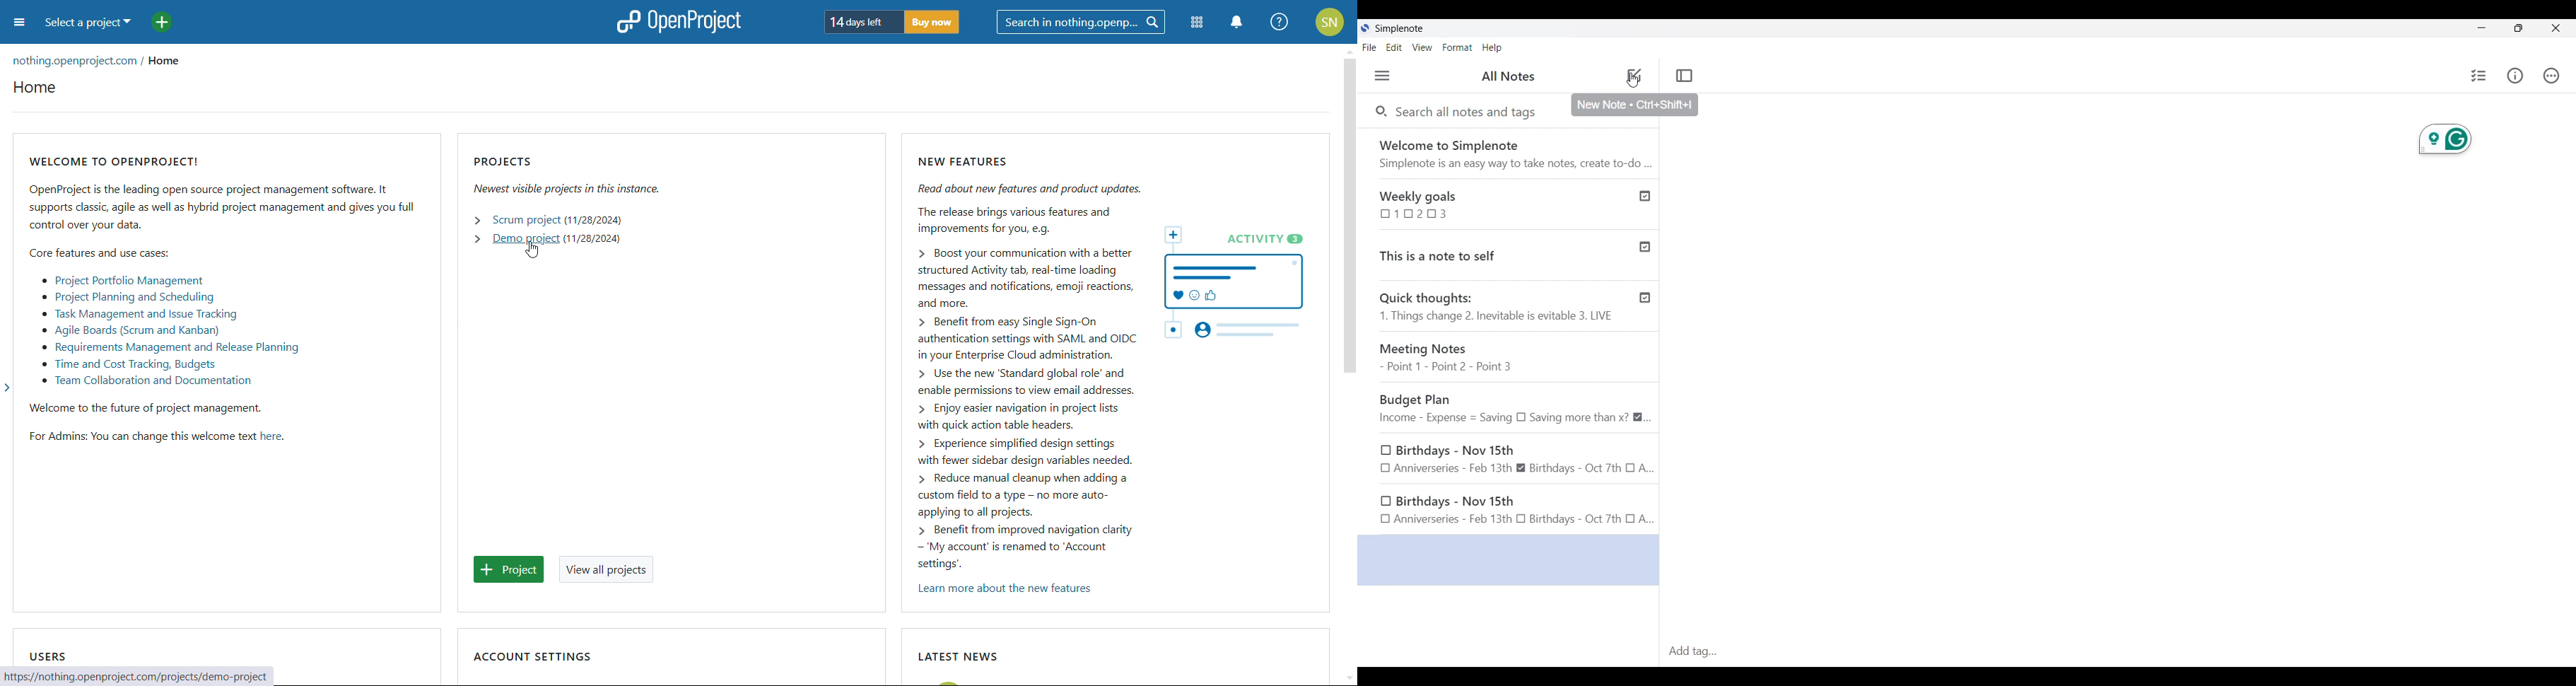 This screenshot has width=2576, height=700. Describe the element at coordinates (139, 438) in the screenshot. I see `For Admins: You can change this welcome text` at that location.